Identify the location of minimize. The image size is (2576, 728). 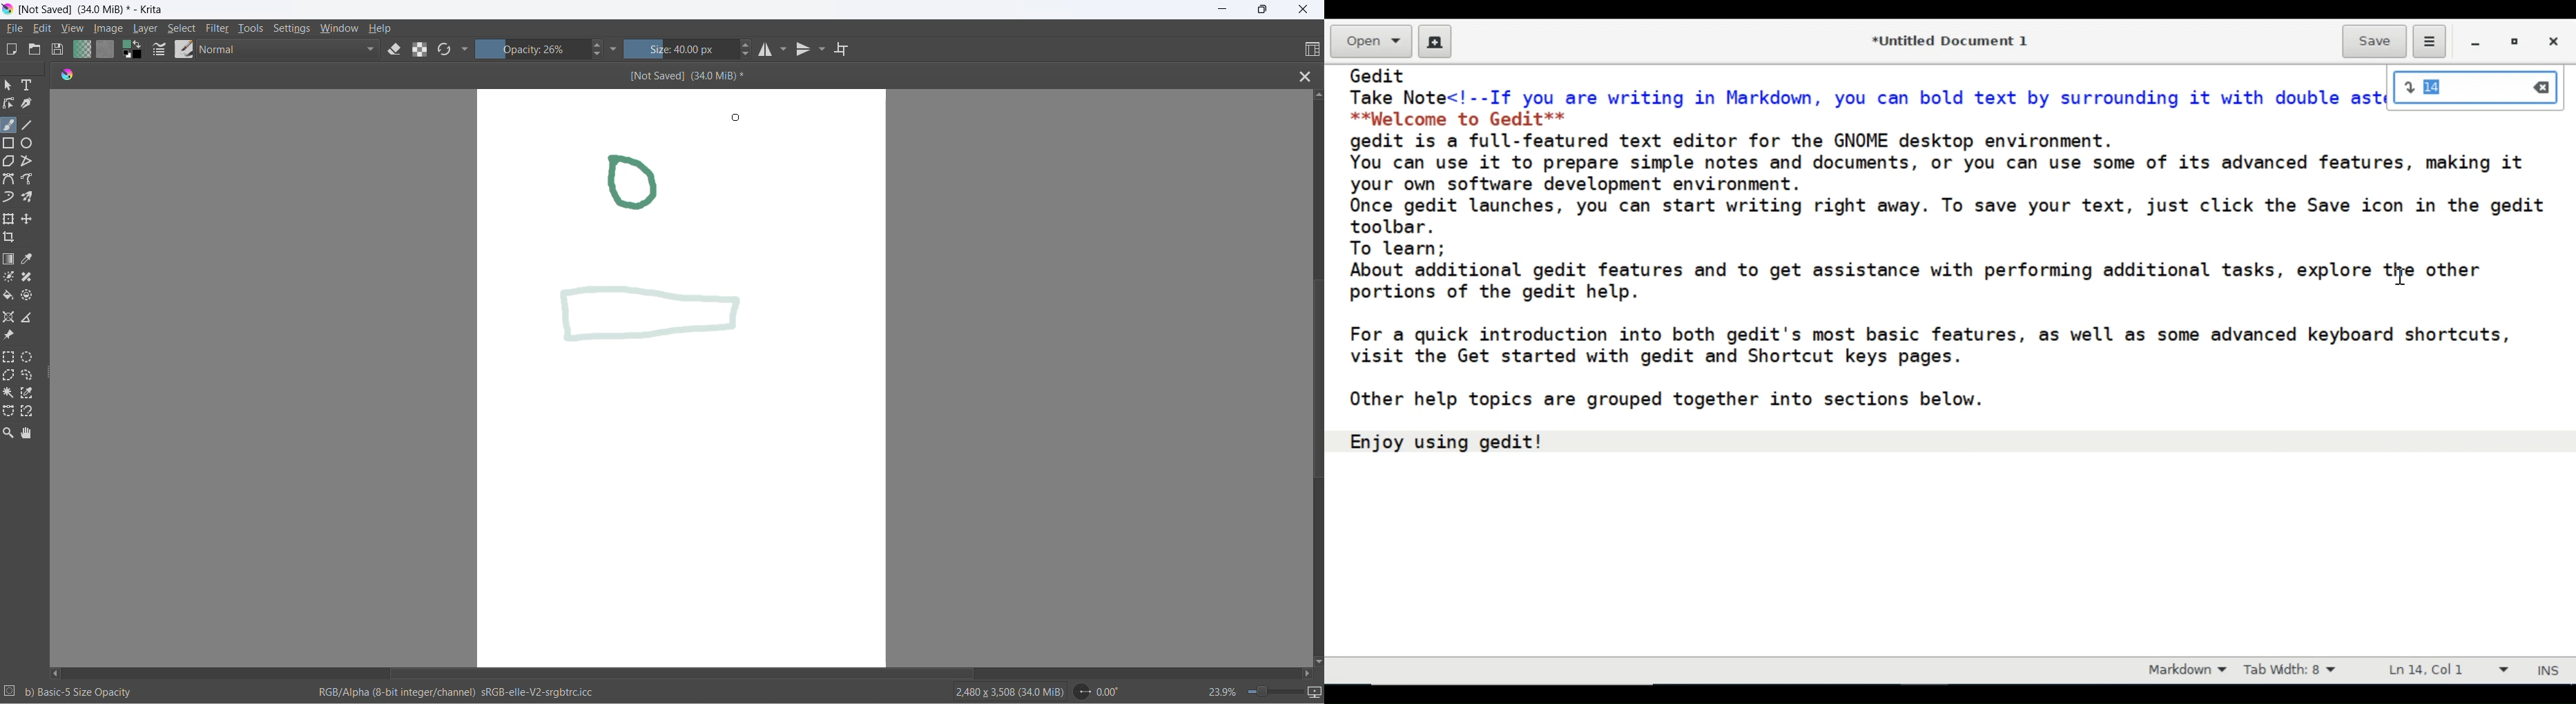
(2477, 44).